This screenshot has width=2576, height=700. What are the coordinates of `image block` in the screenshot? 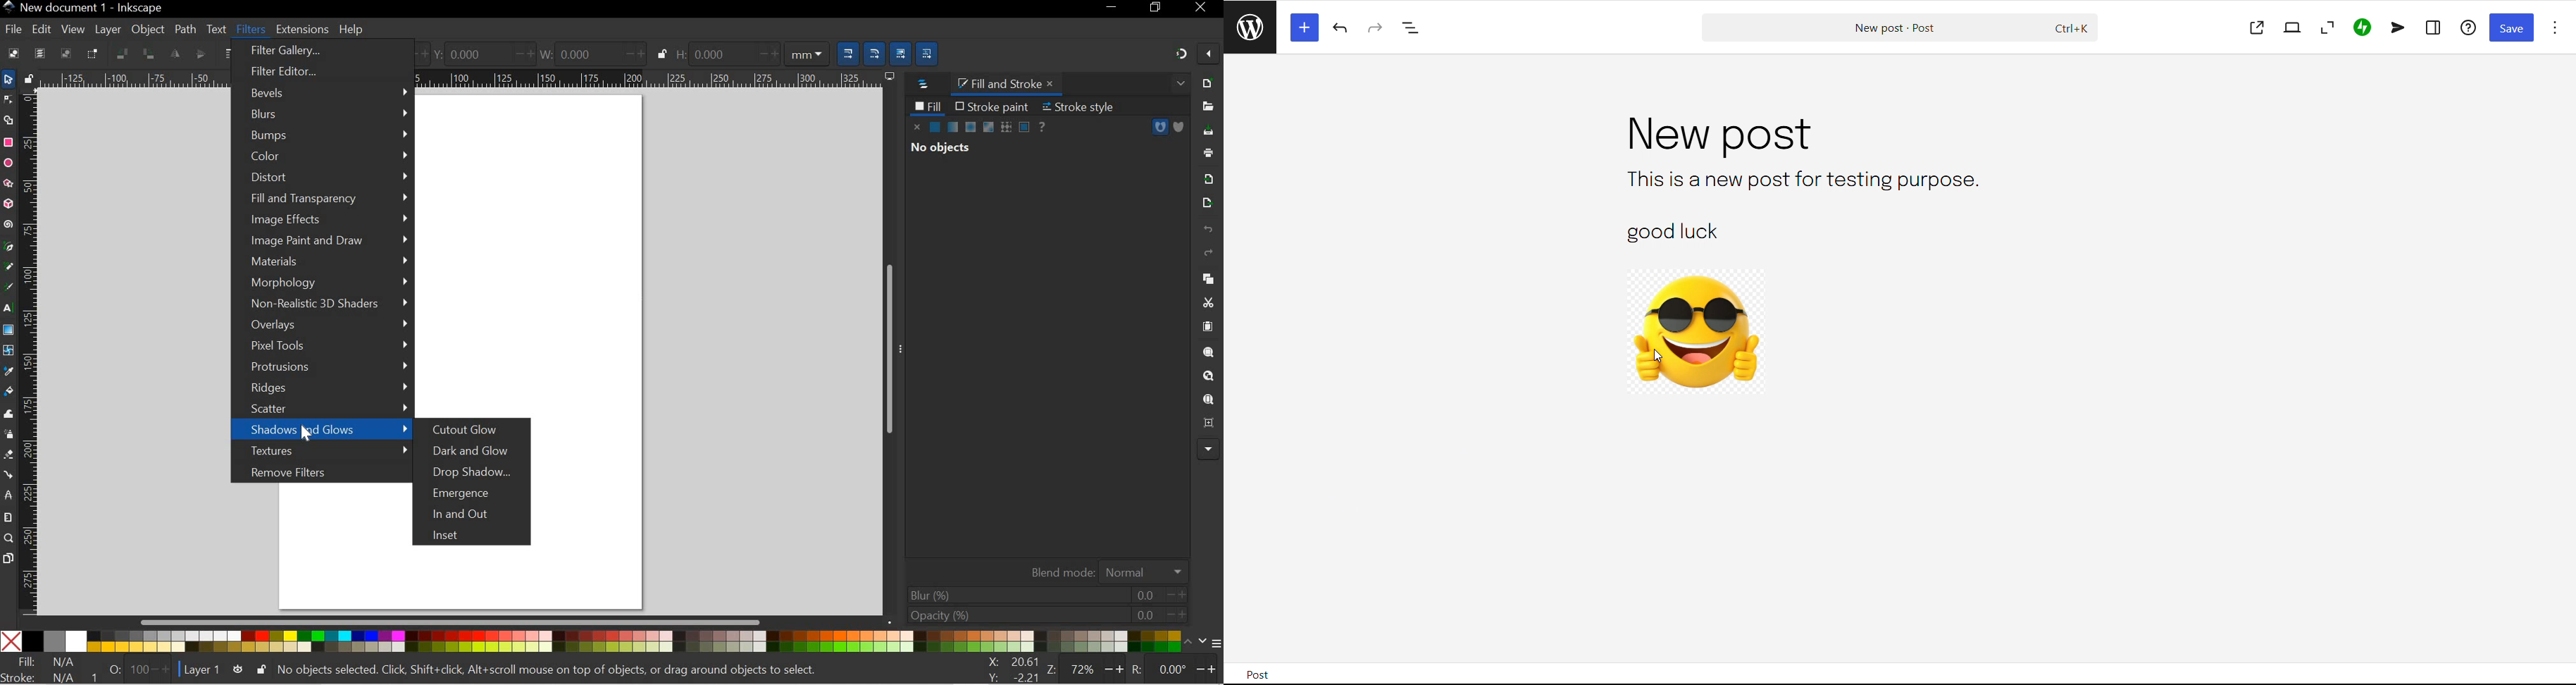 It's located at (1693, 332).